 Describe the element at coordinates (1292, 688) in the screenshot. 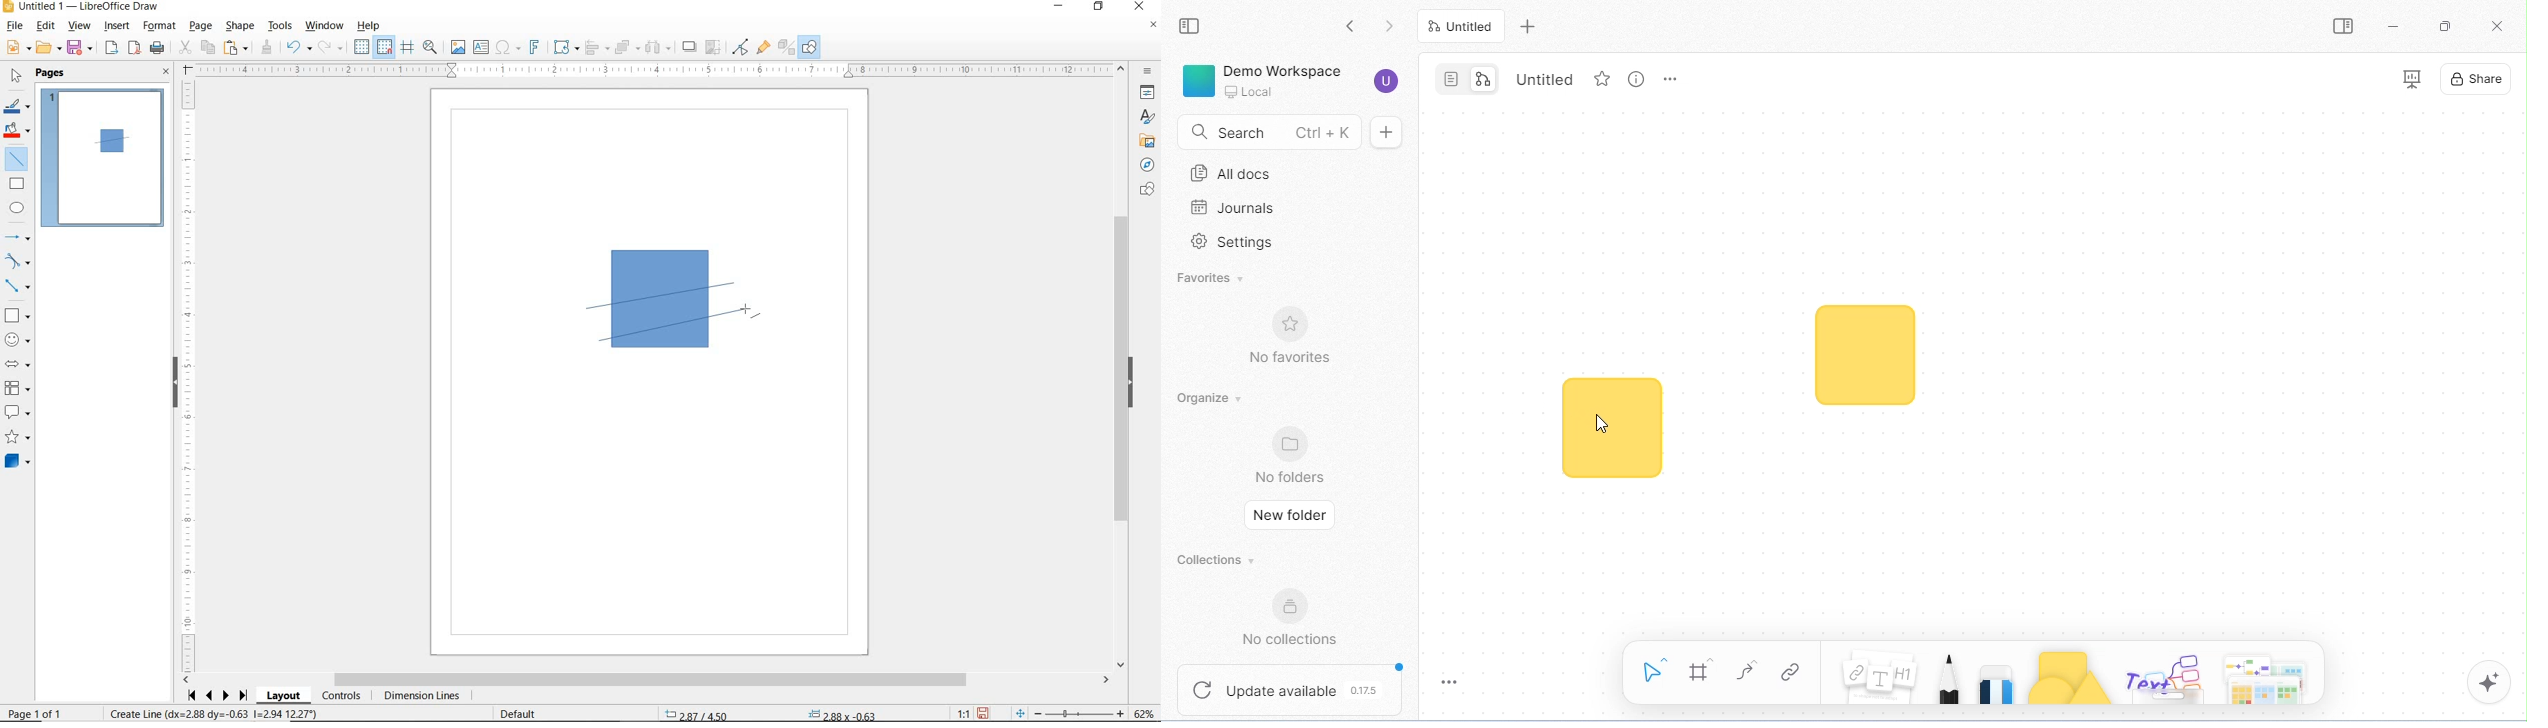

I see `update available` at that location.